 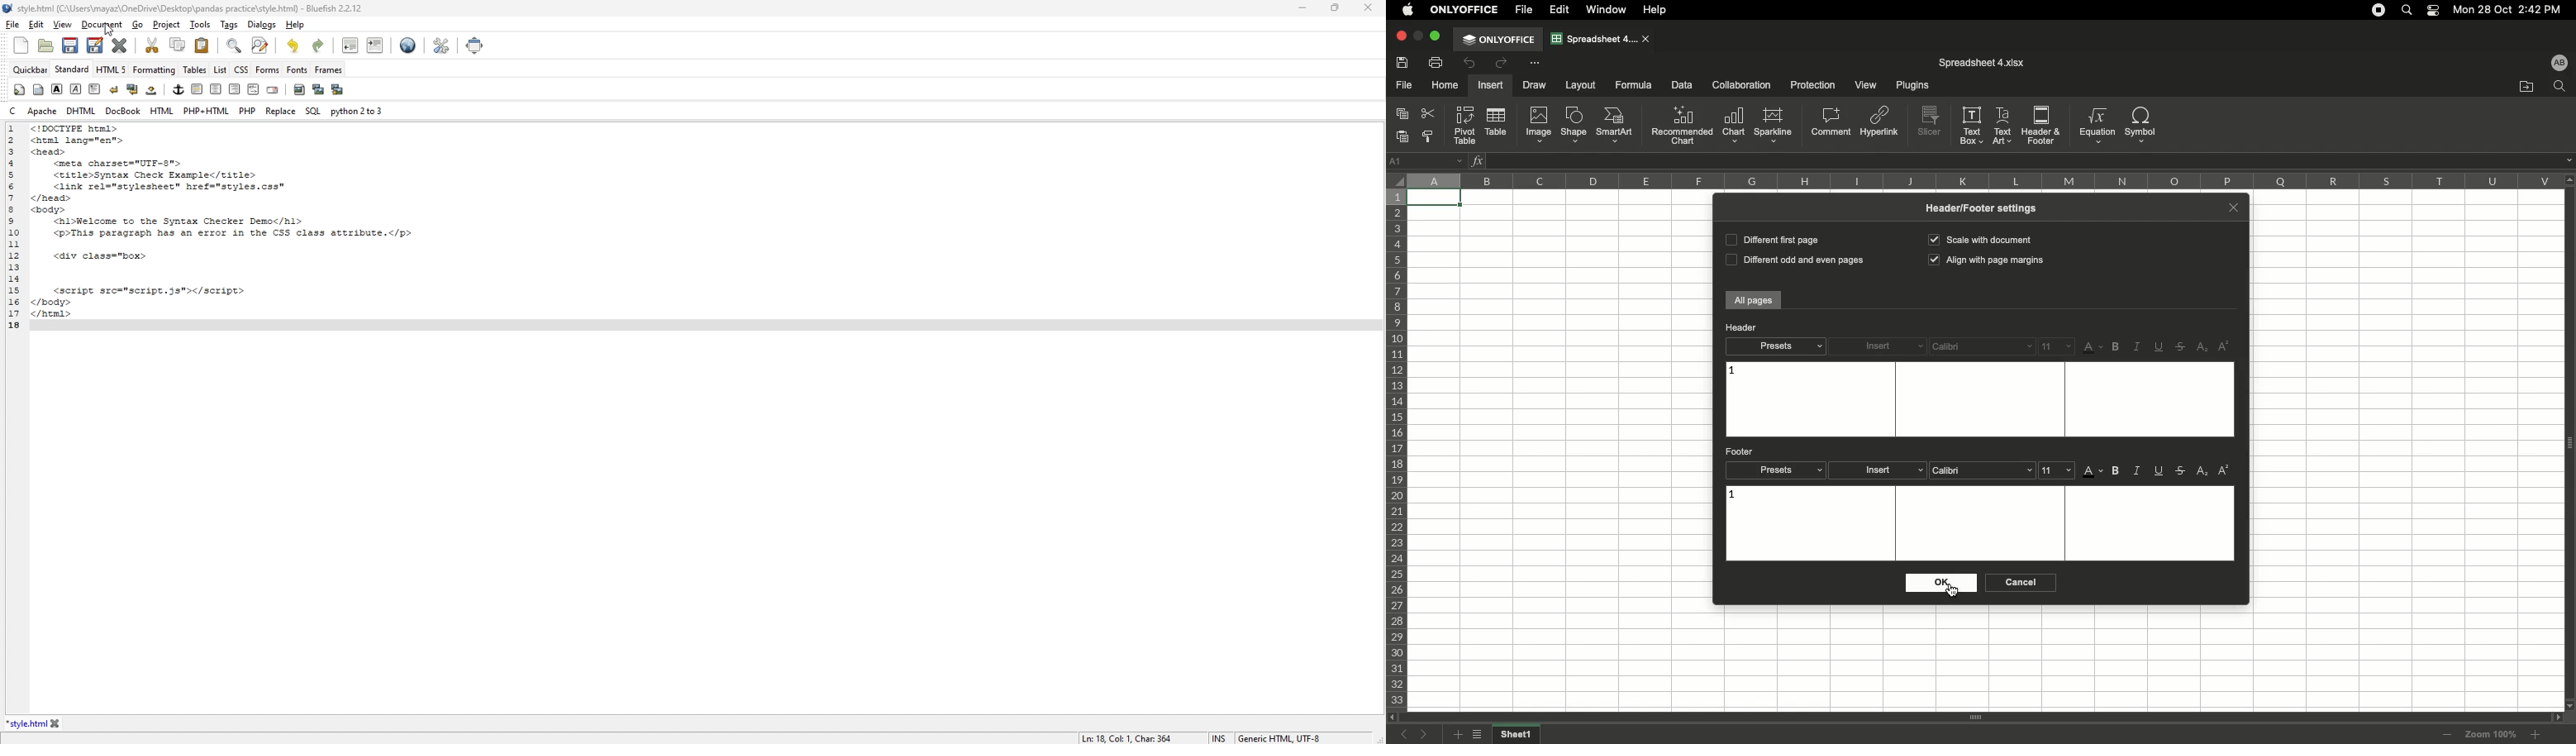 What do you see at coordinates (408, 45) in the screenshot?
I see `web preview` at bounding box center [408, 45].